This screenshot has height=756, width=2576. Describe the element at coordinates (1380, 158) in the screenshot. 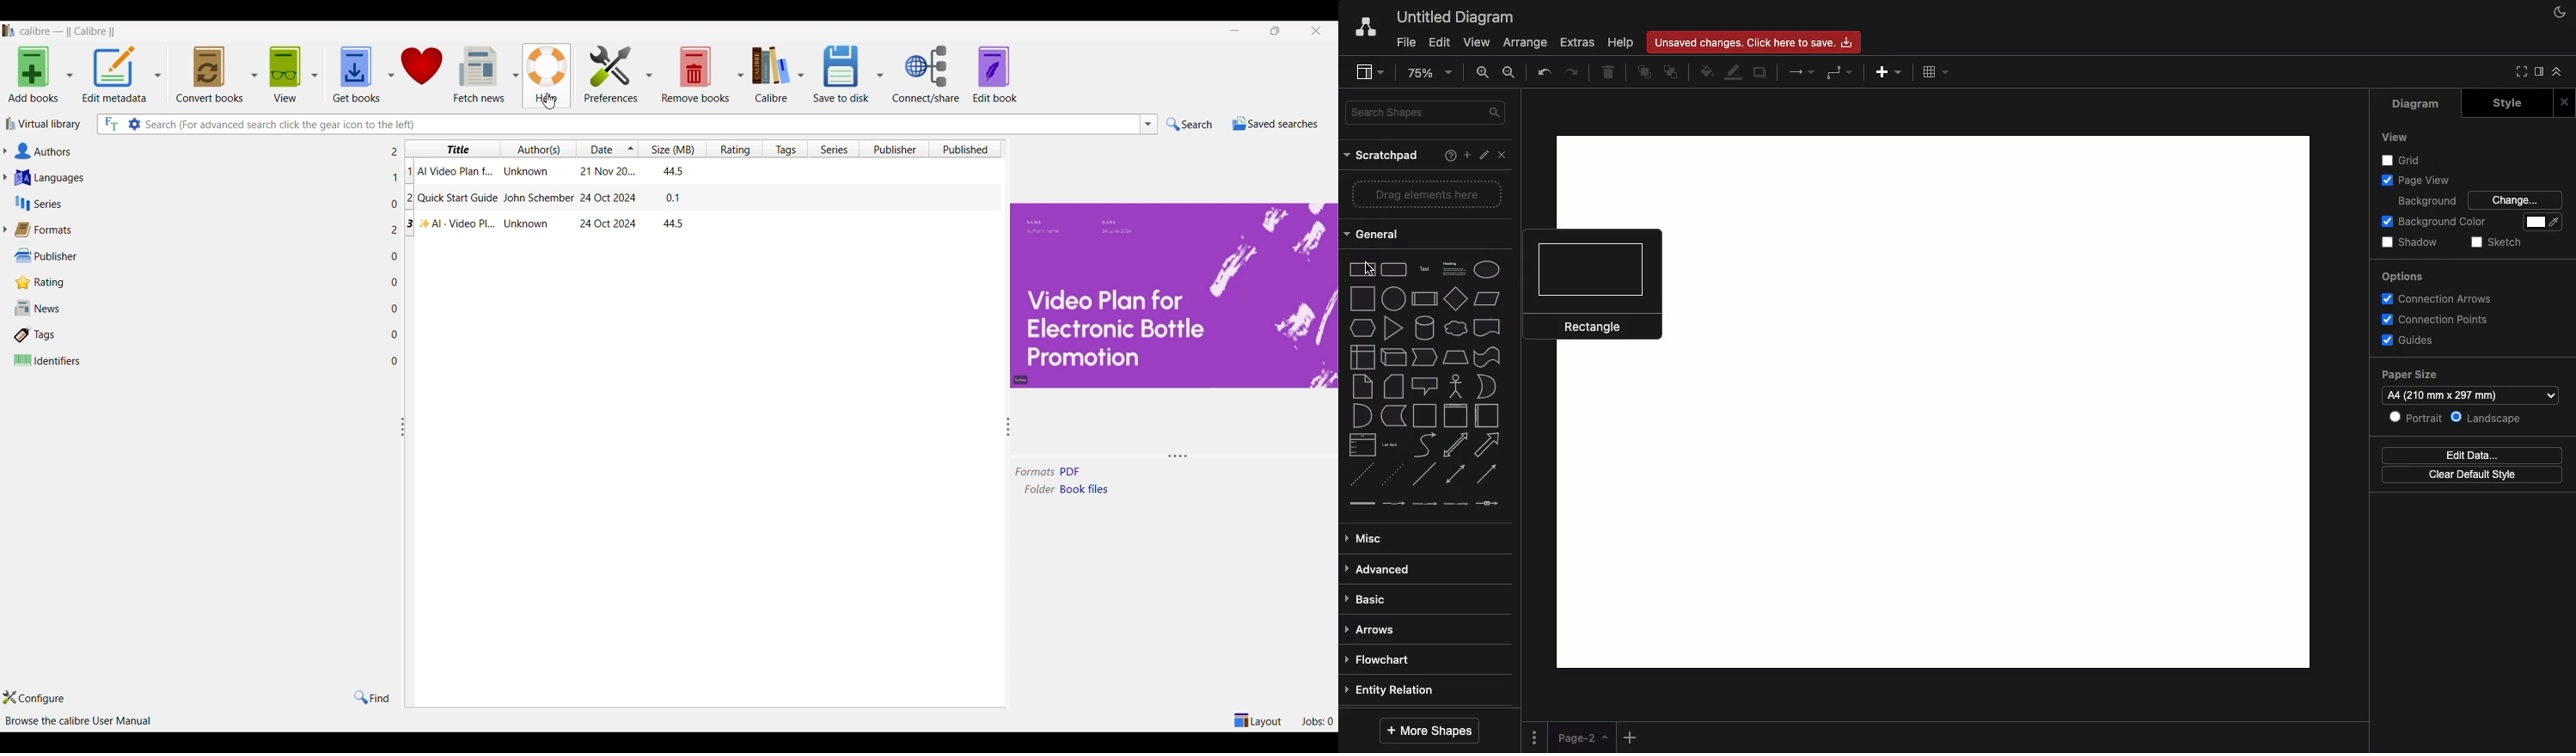

I see `Scratchpad` at that location.